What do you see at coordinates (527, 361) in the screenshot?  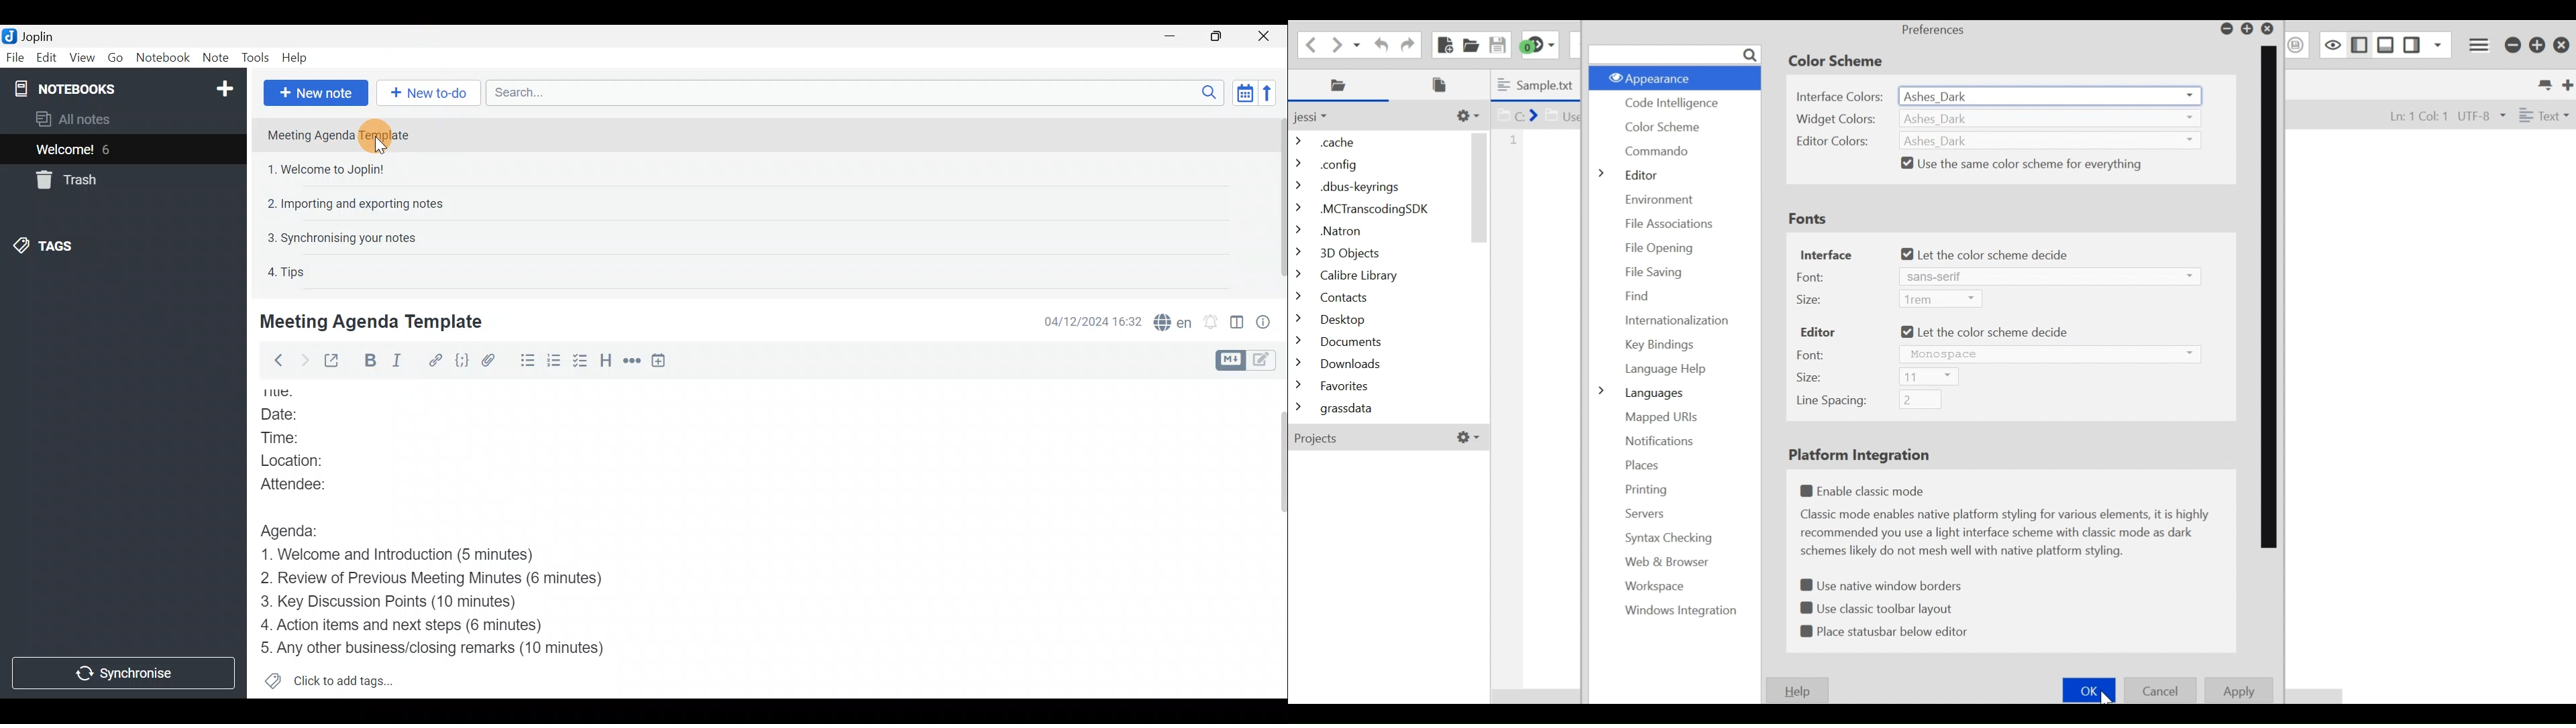 I see `Bulleted list` at bounding box center [527, 361].